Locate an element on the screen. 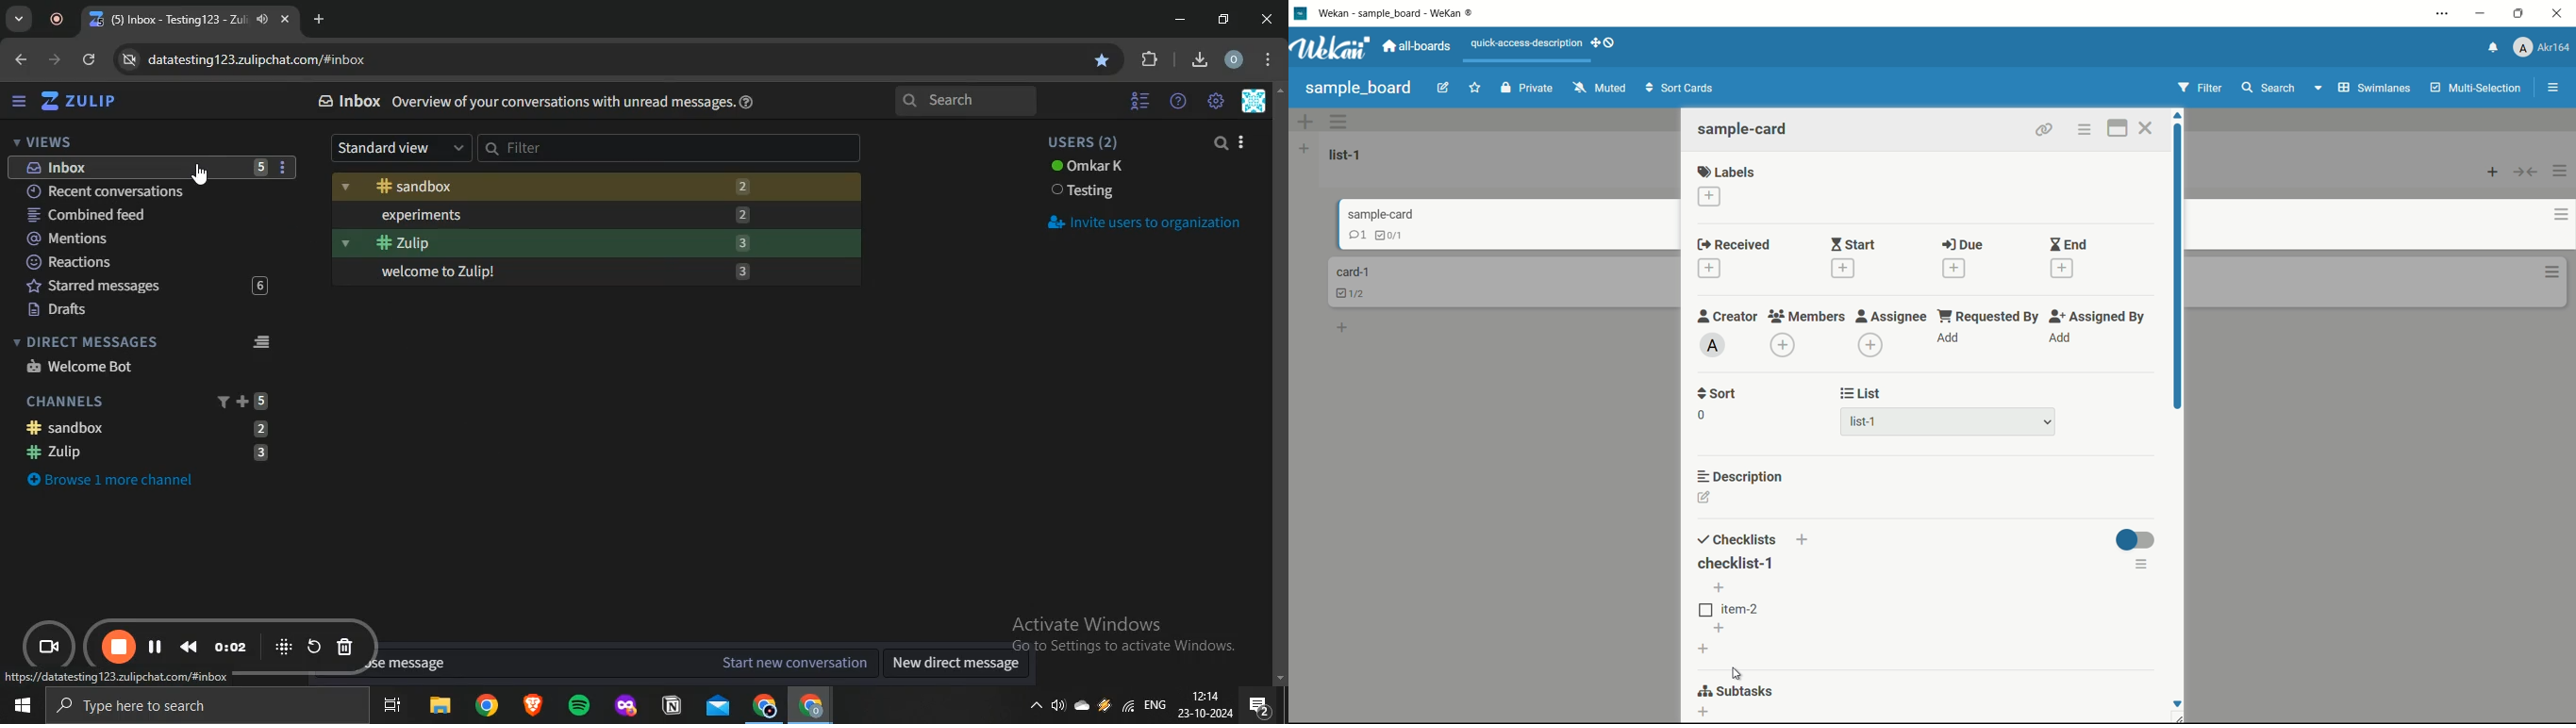 This screenshot has width=2576, height=728. help menu is located at coordinates (1178, 102).